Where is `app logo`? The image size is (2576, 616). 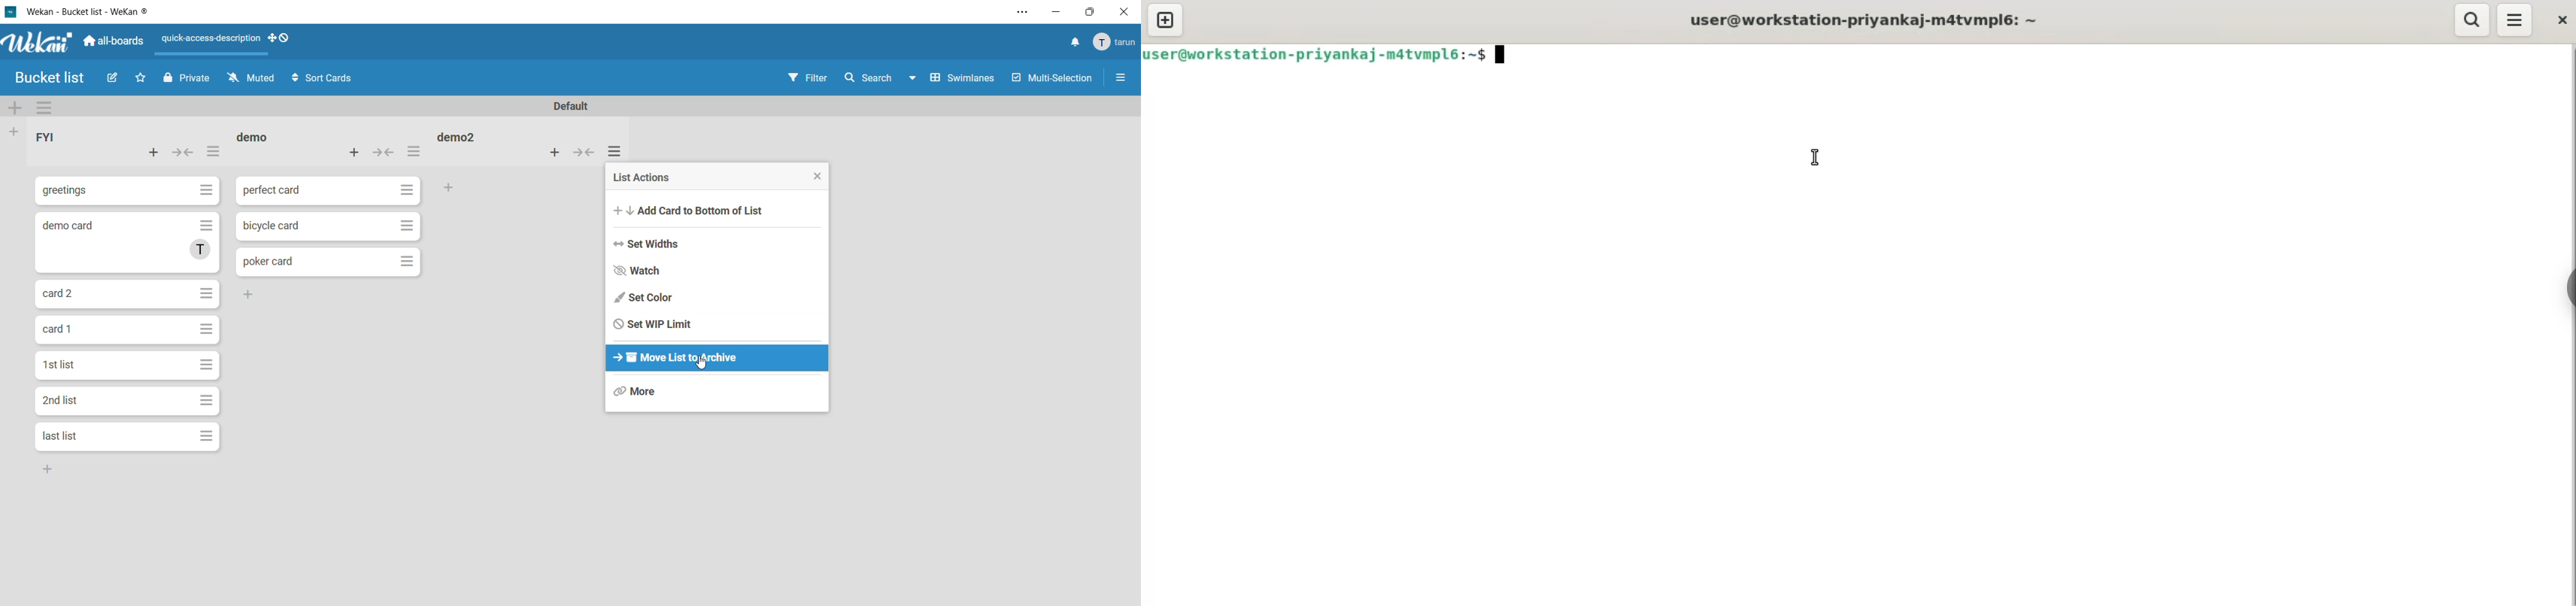 app logo is located at coordinates (38, 43).